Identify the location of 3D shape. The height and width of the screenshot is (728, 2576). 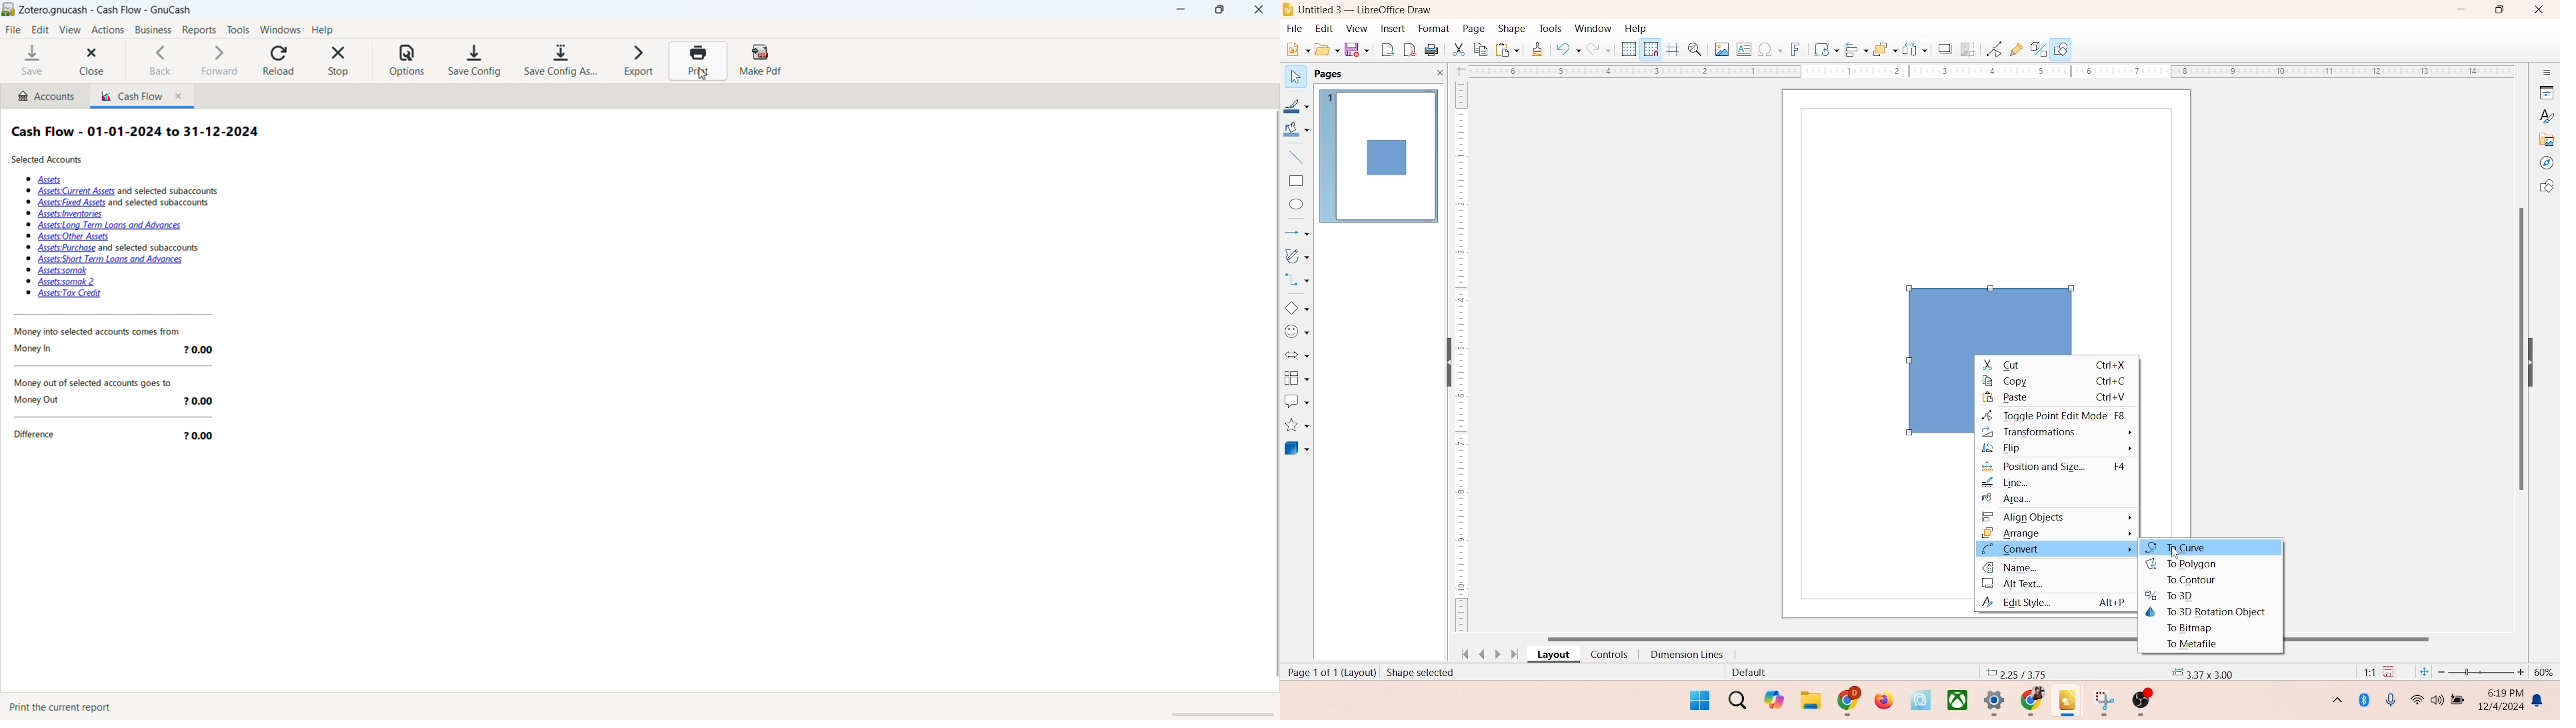
(1297, 448).